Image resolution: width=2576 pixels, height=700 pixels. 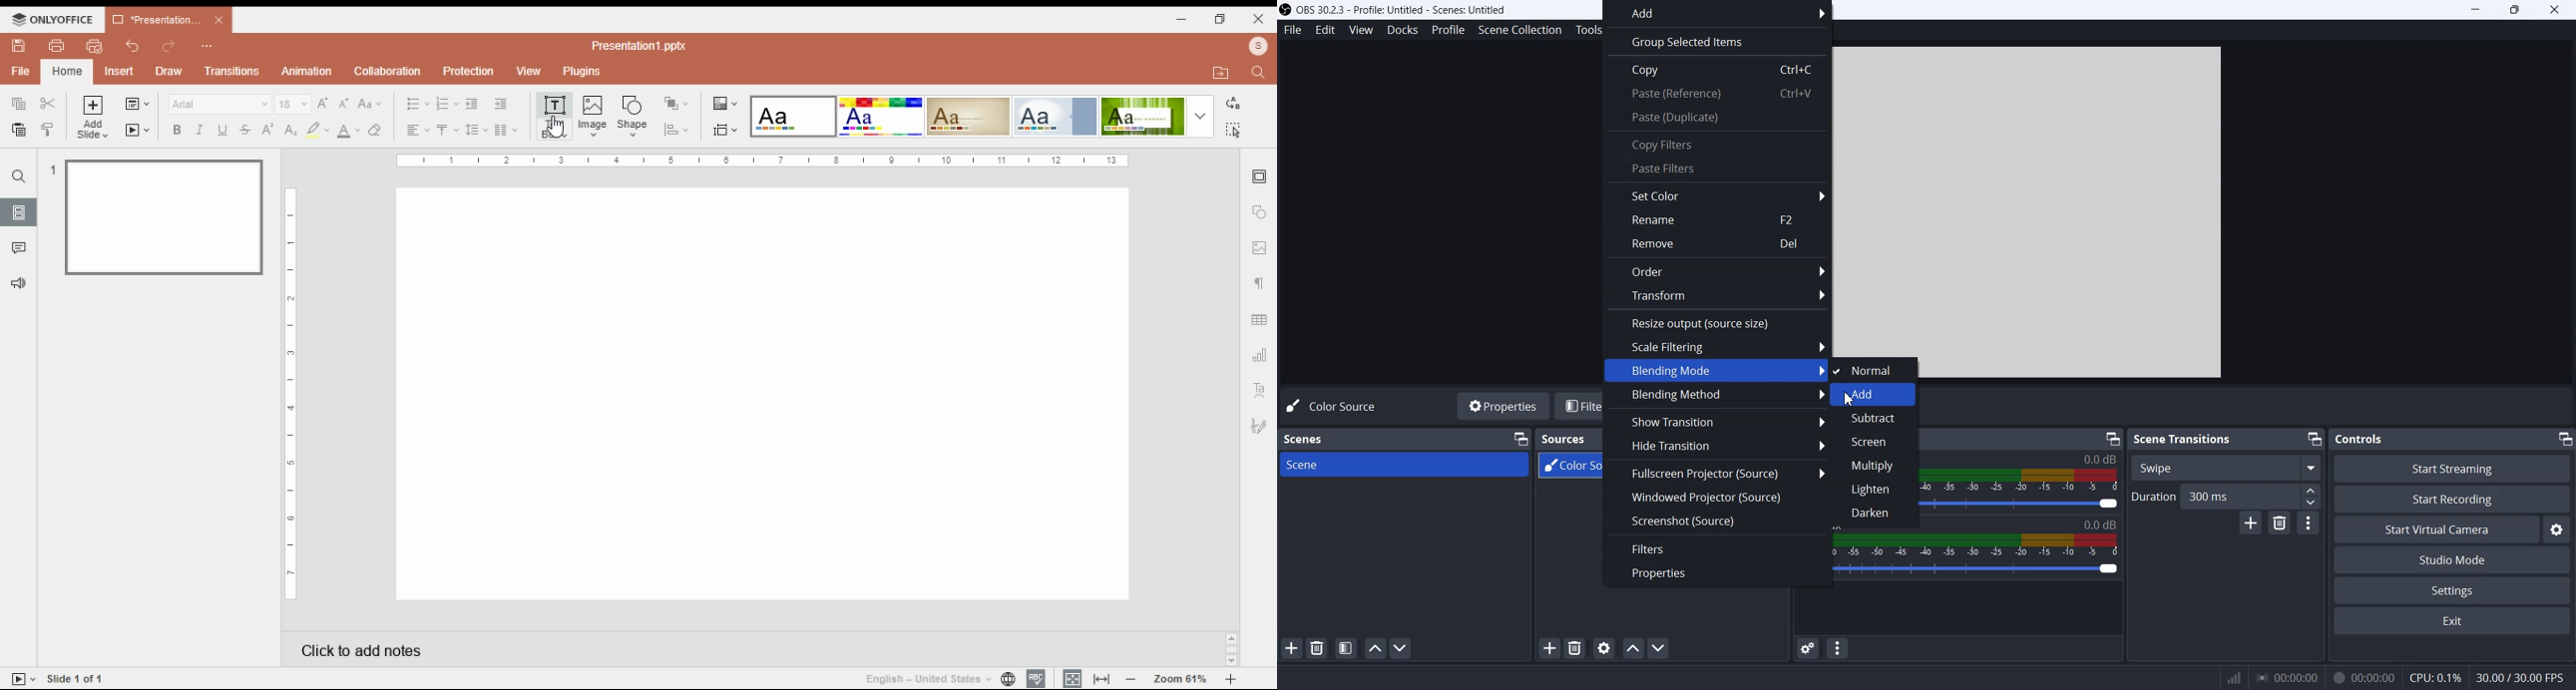 I want to click on Start Recording, so click(x=2453, y=499).